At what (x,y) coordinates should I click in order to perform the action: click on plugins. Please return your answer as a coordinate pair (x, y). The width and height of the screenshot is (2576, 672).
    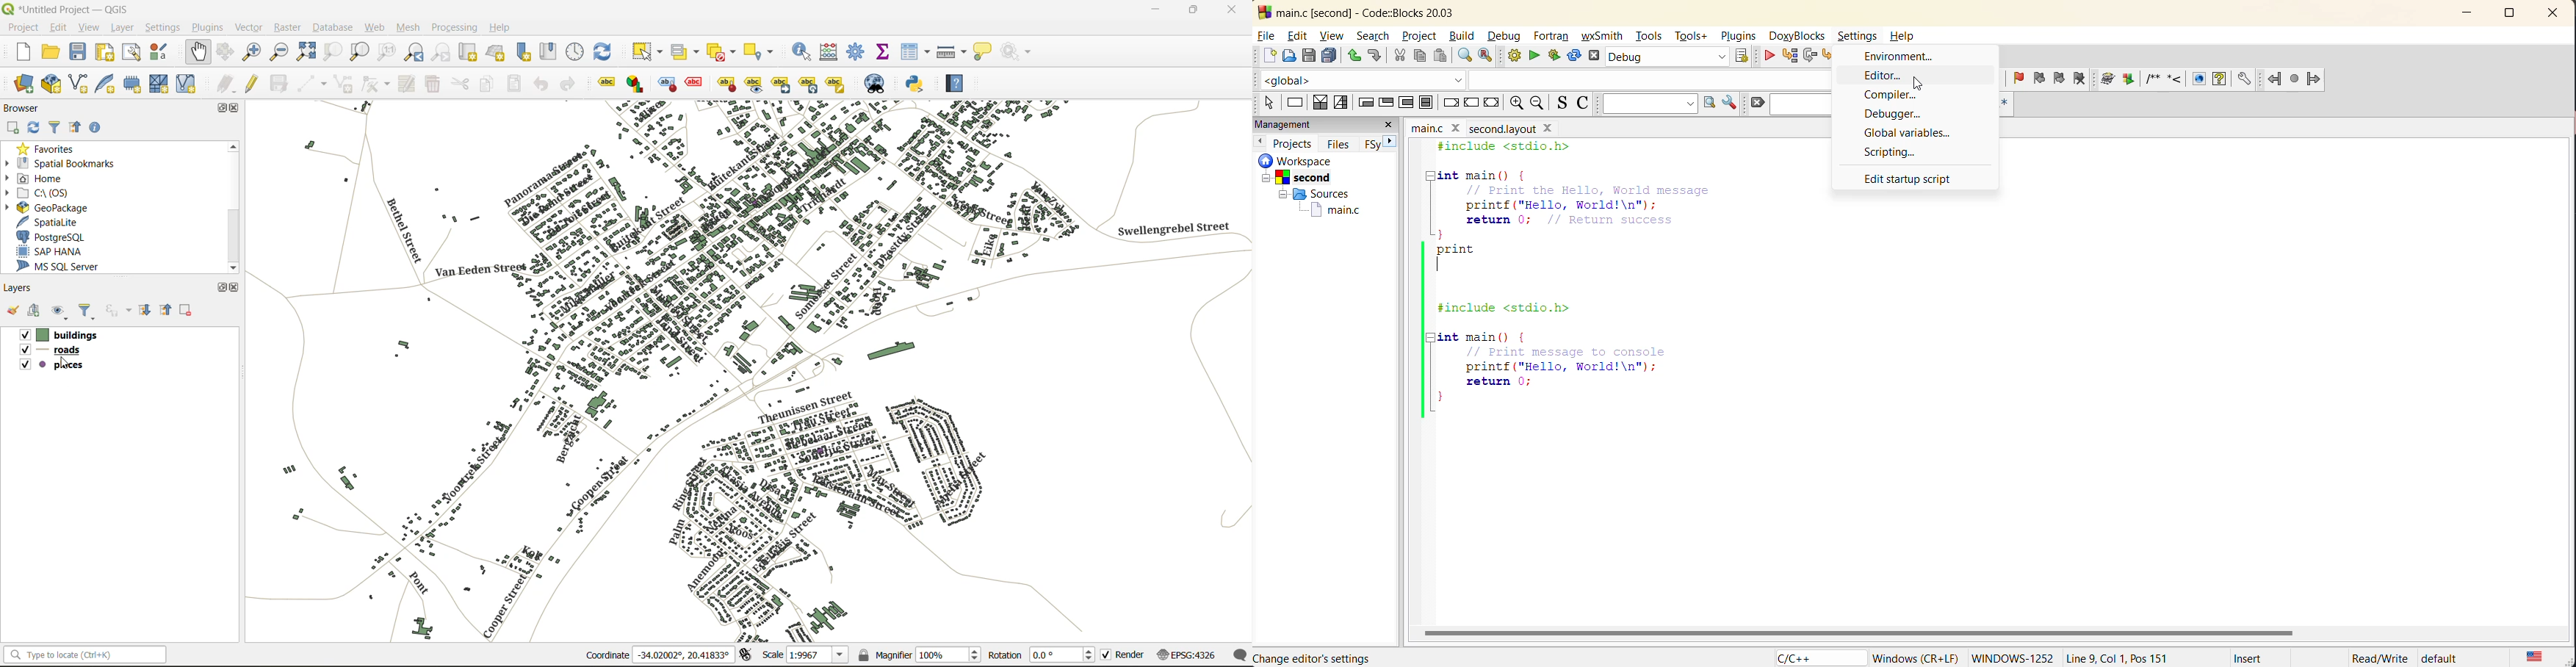
    Looking at the image, I should click on (208, 29).